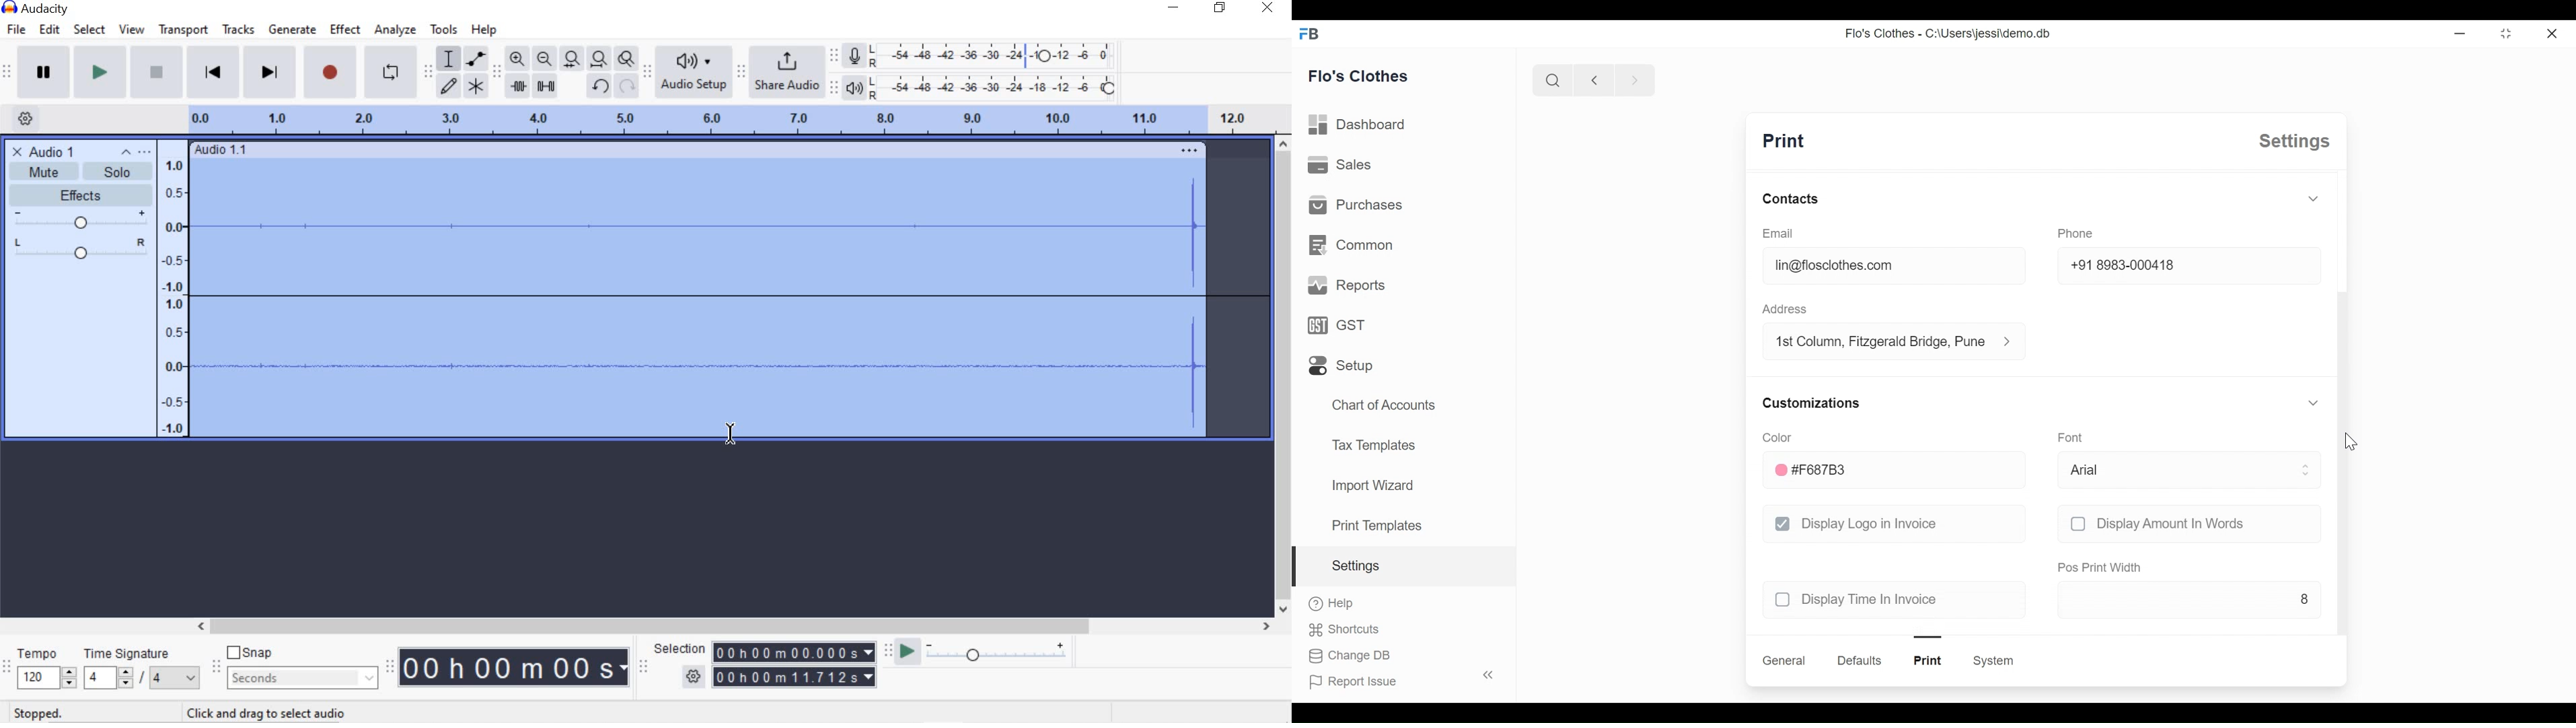  Describe the element at coordinates (2551, 33) in the screenshot. I see `close` at that location.